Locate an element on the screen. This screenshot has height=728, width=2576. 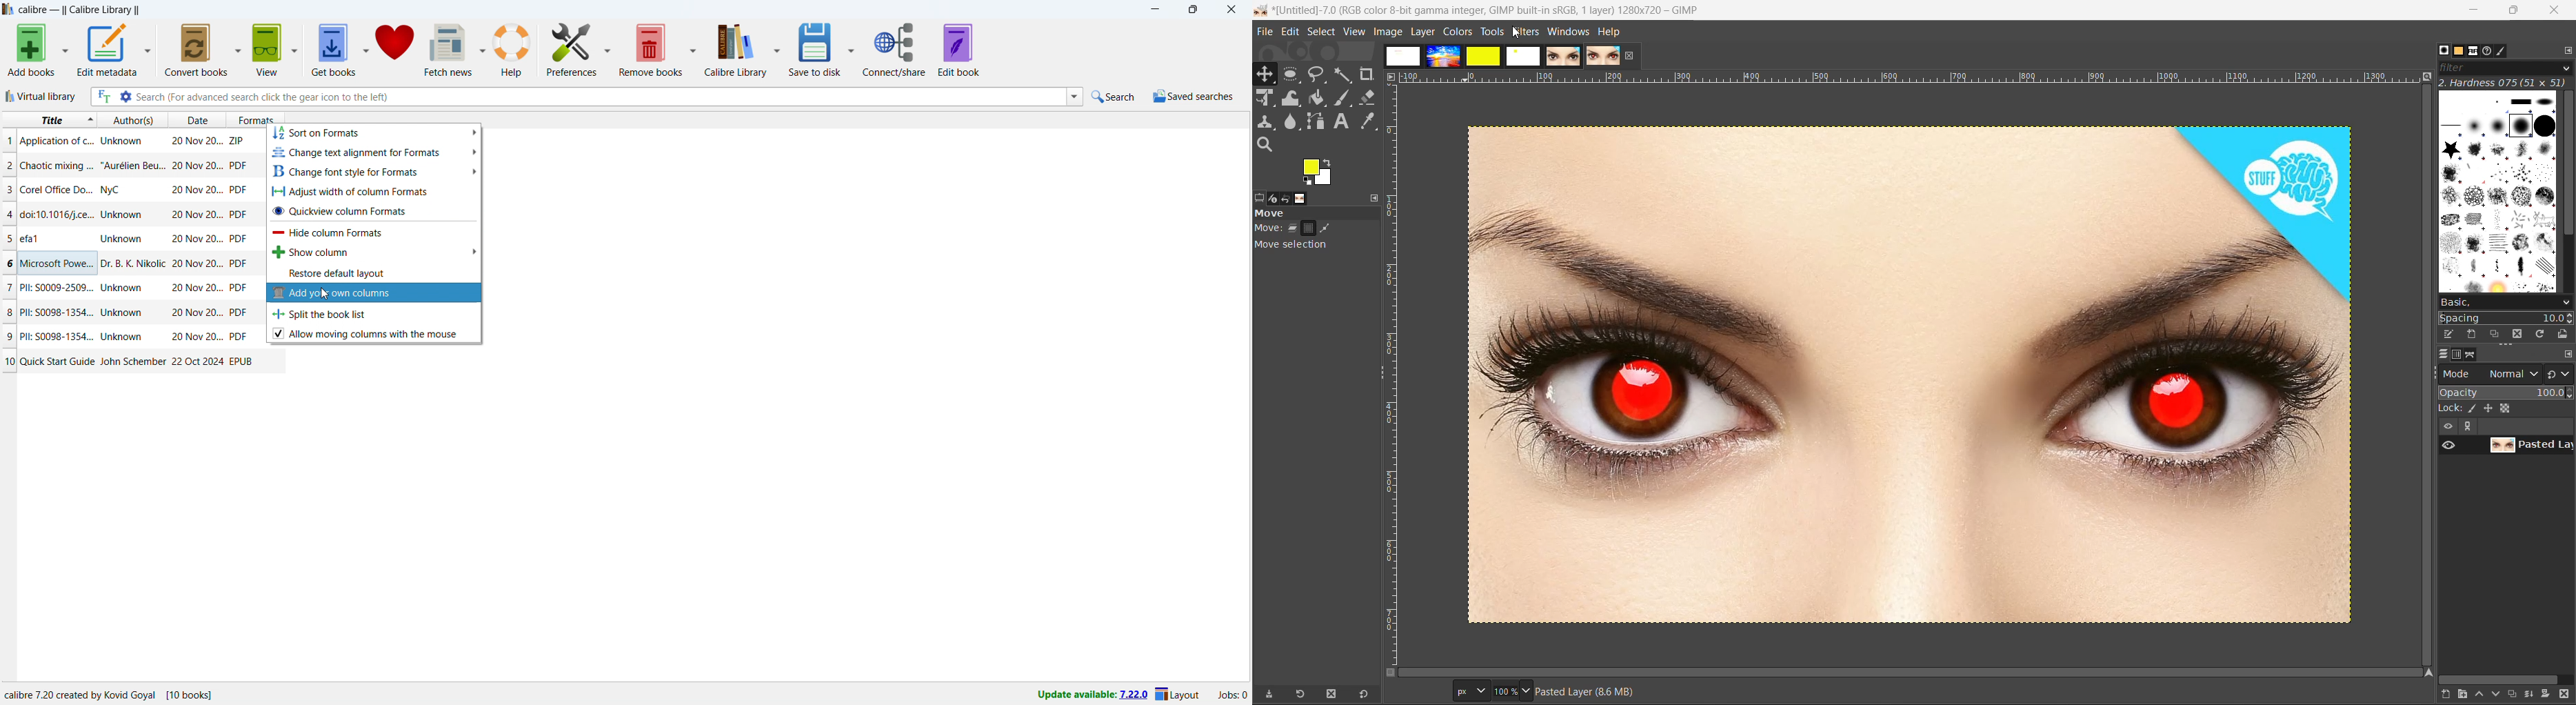
maximize is located at coordinates (1193, 10).